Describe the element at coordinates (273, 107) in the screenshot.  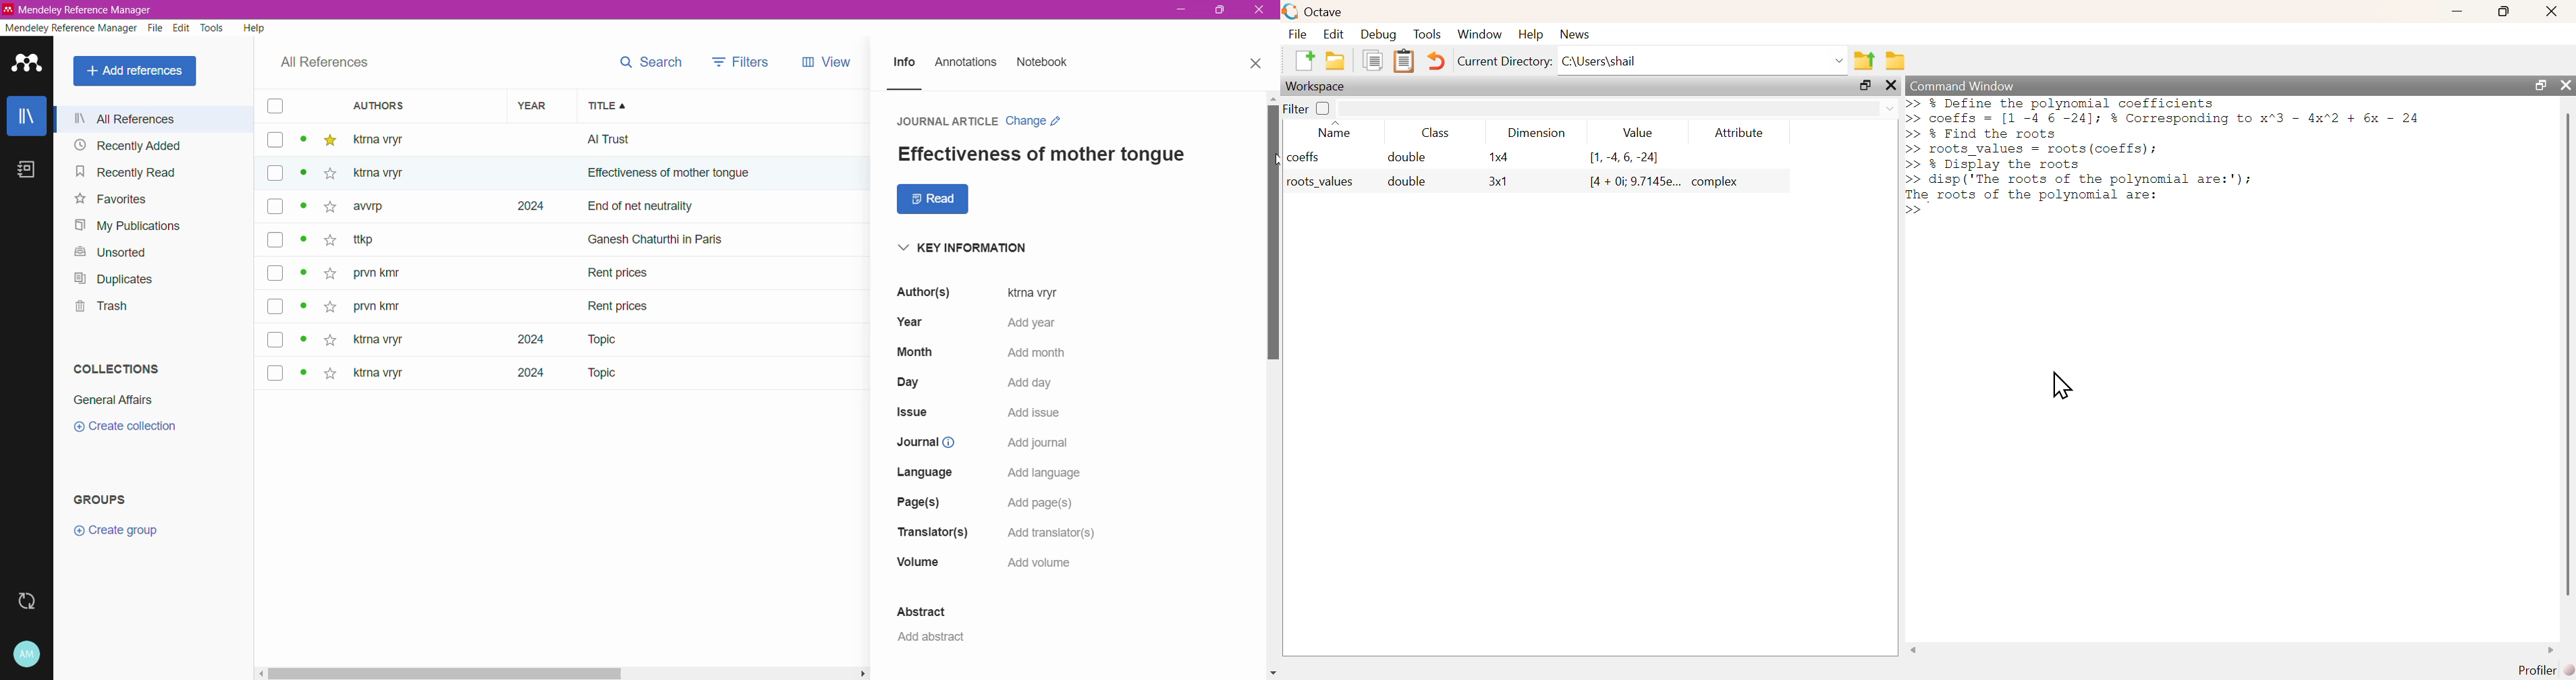
I see `box` at that location.